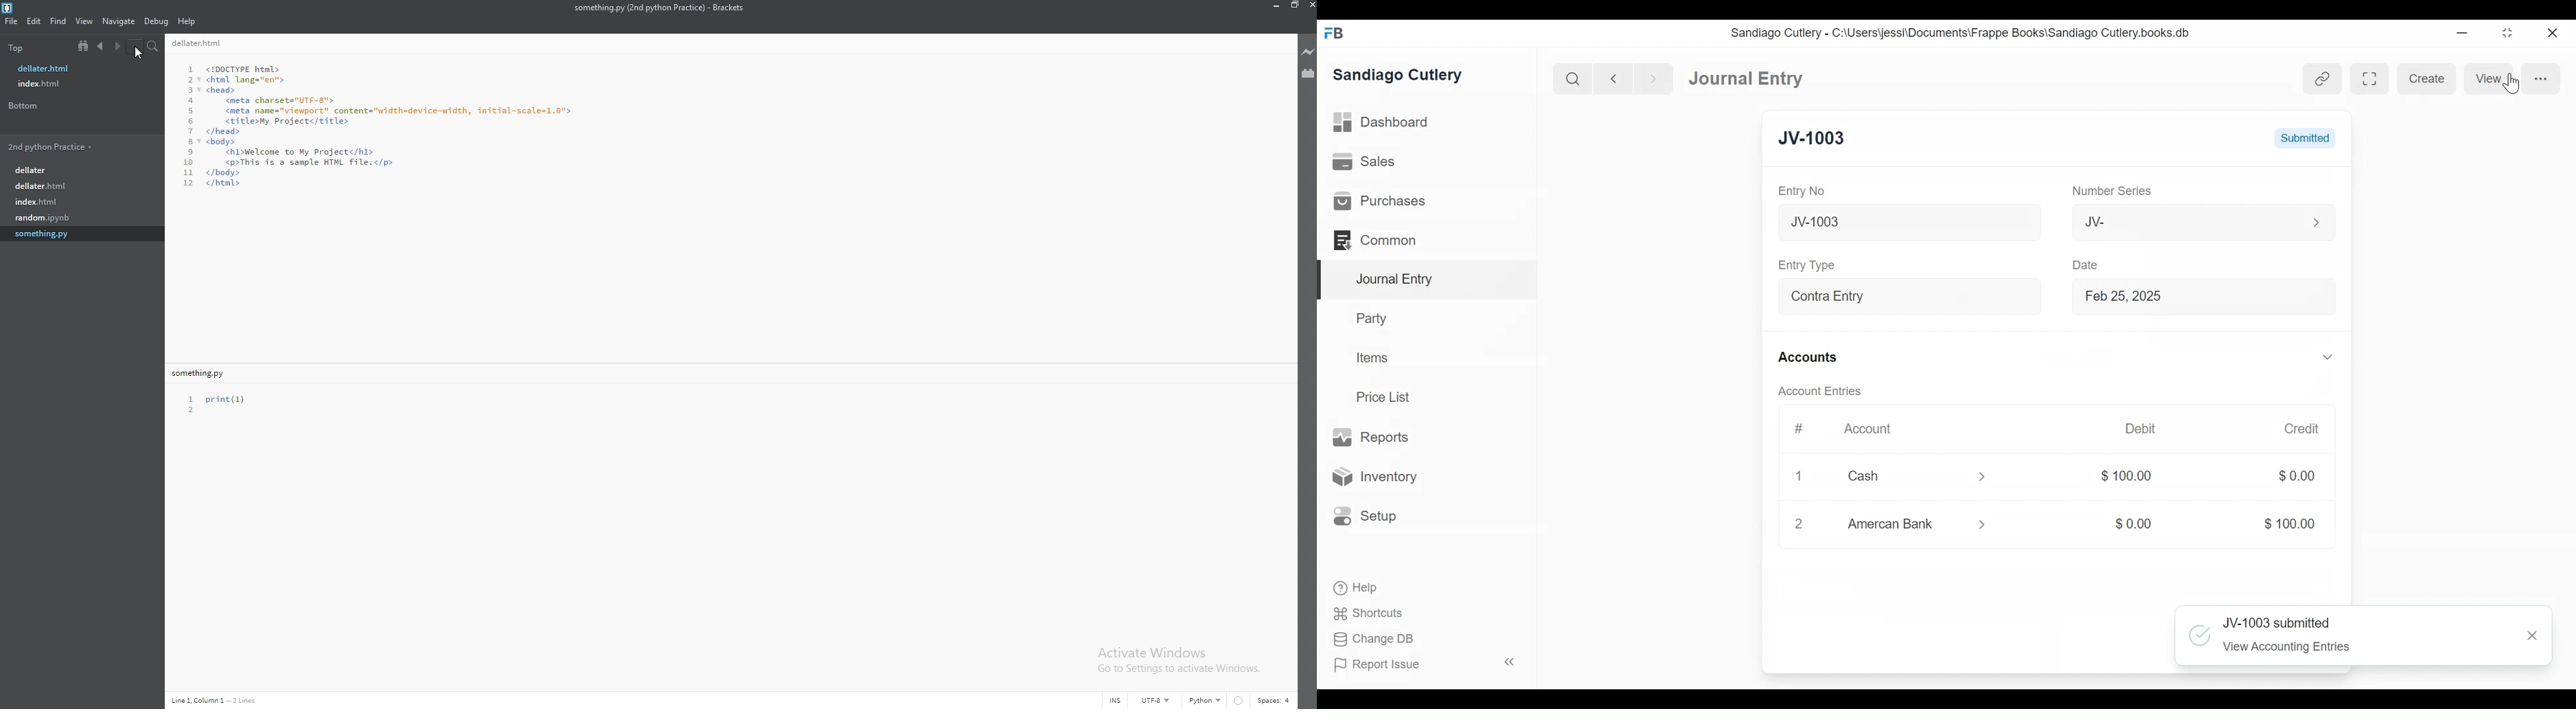 The image size is (2576, 728). I want to click on #, so click(1802, 427).